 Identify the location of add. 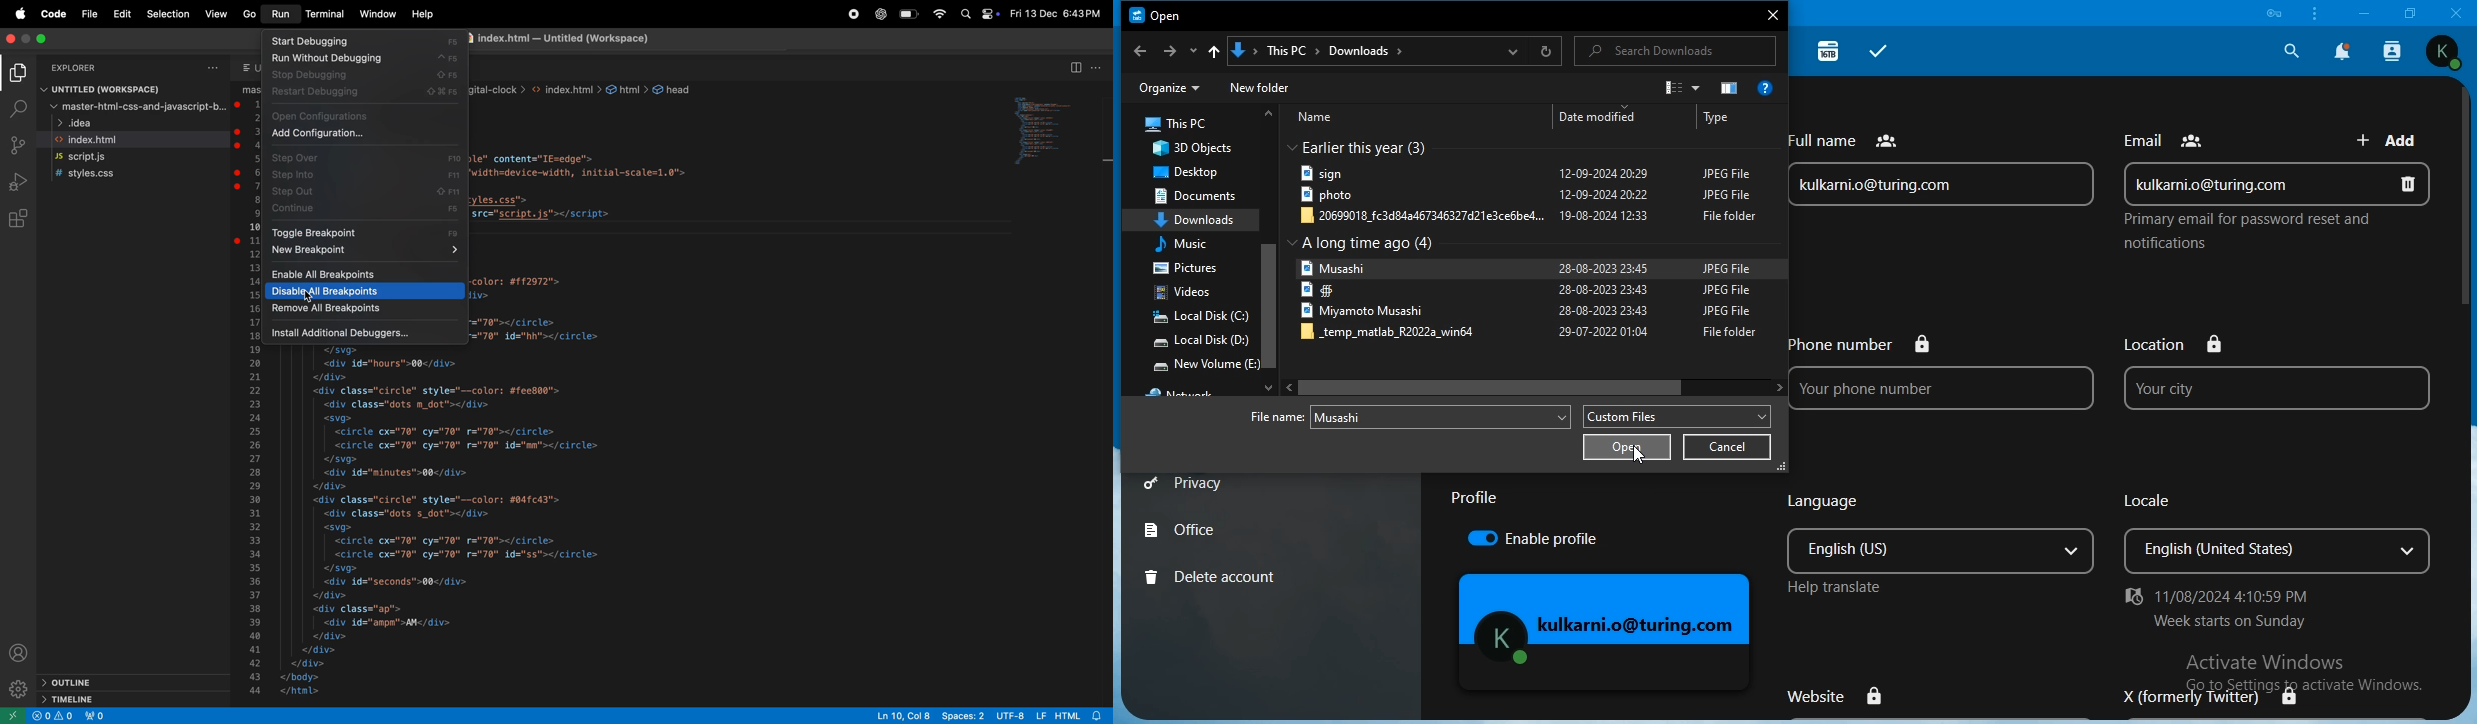
(2392, 138).